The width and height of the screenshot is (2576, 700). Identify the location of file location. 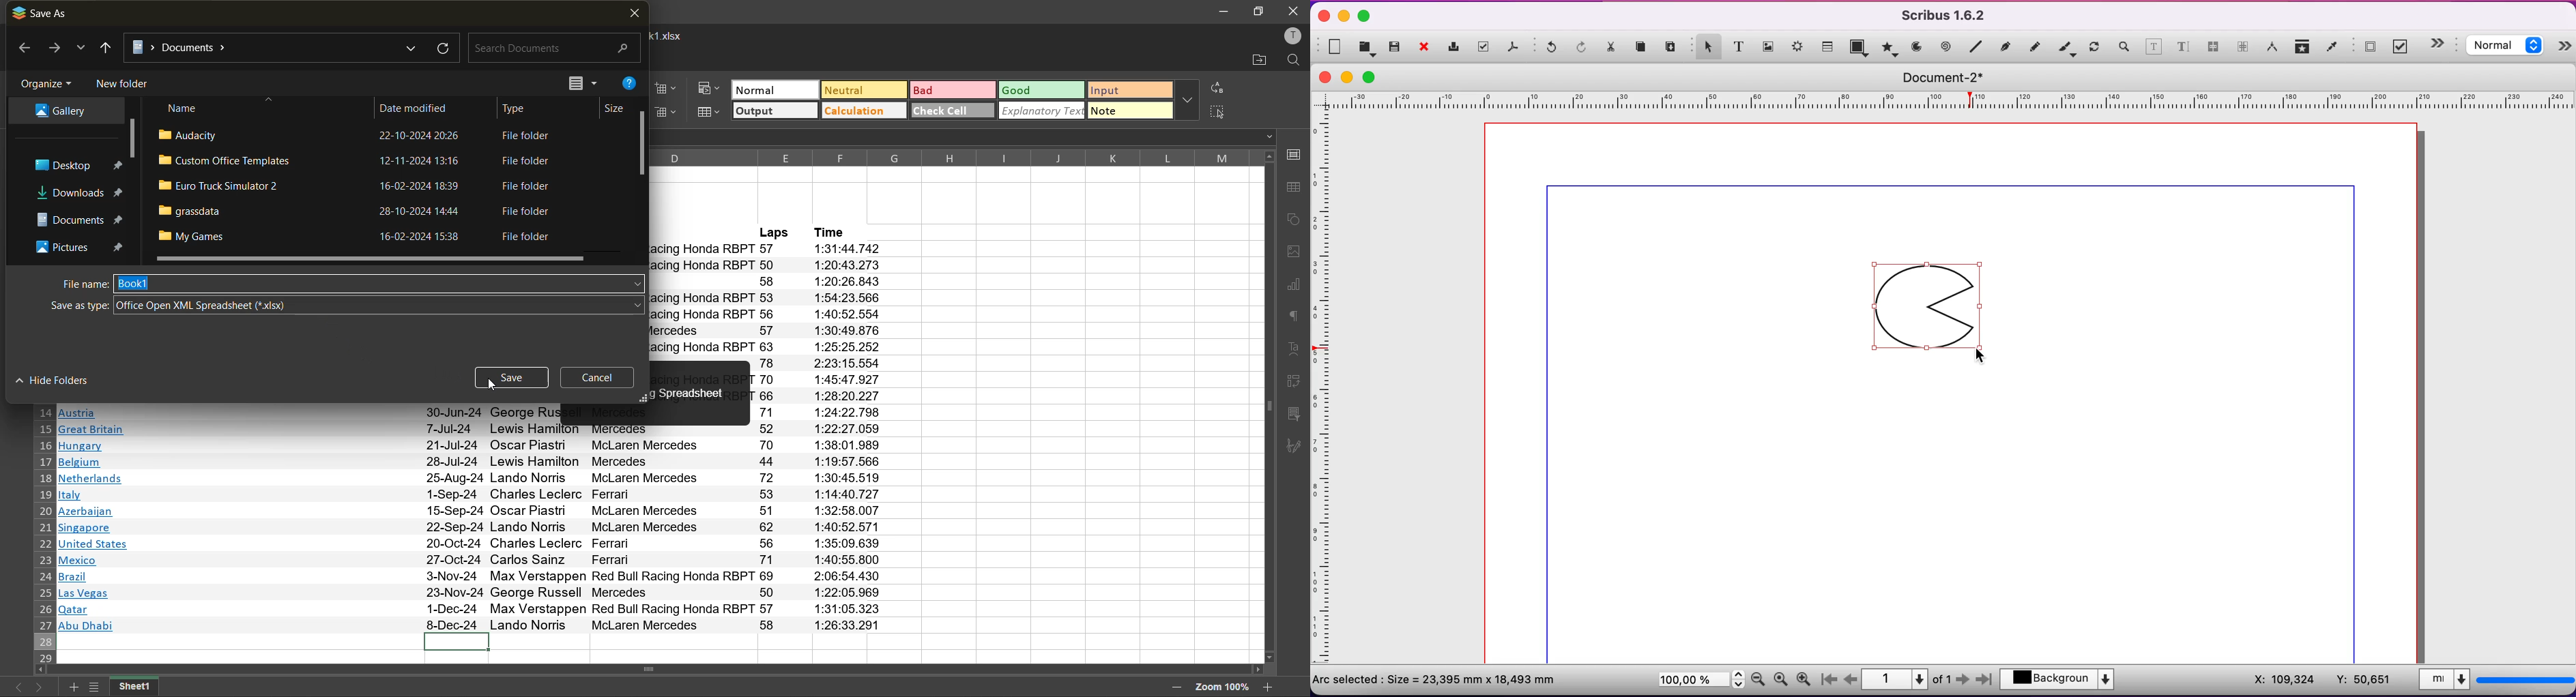
(263, 46).